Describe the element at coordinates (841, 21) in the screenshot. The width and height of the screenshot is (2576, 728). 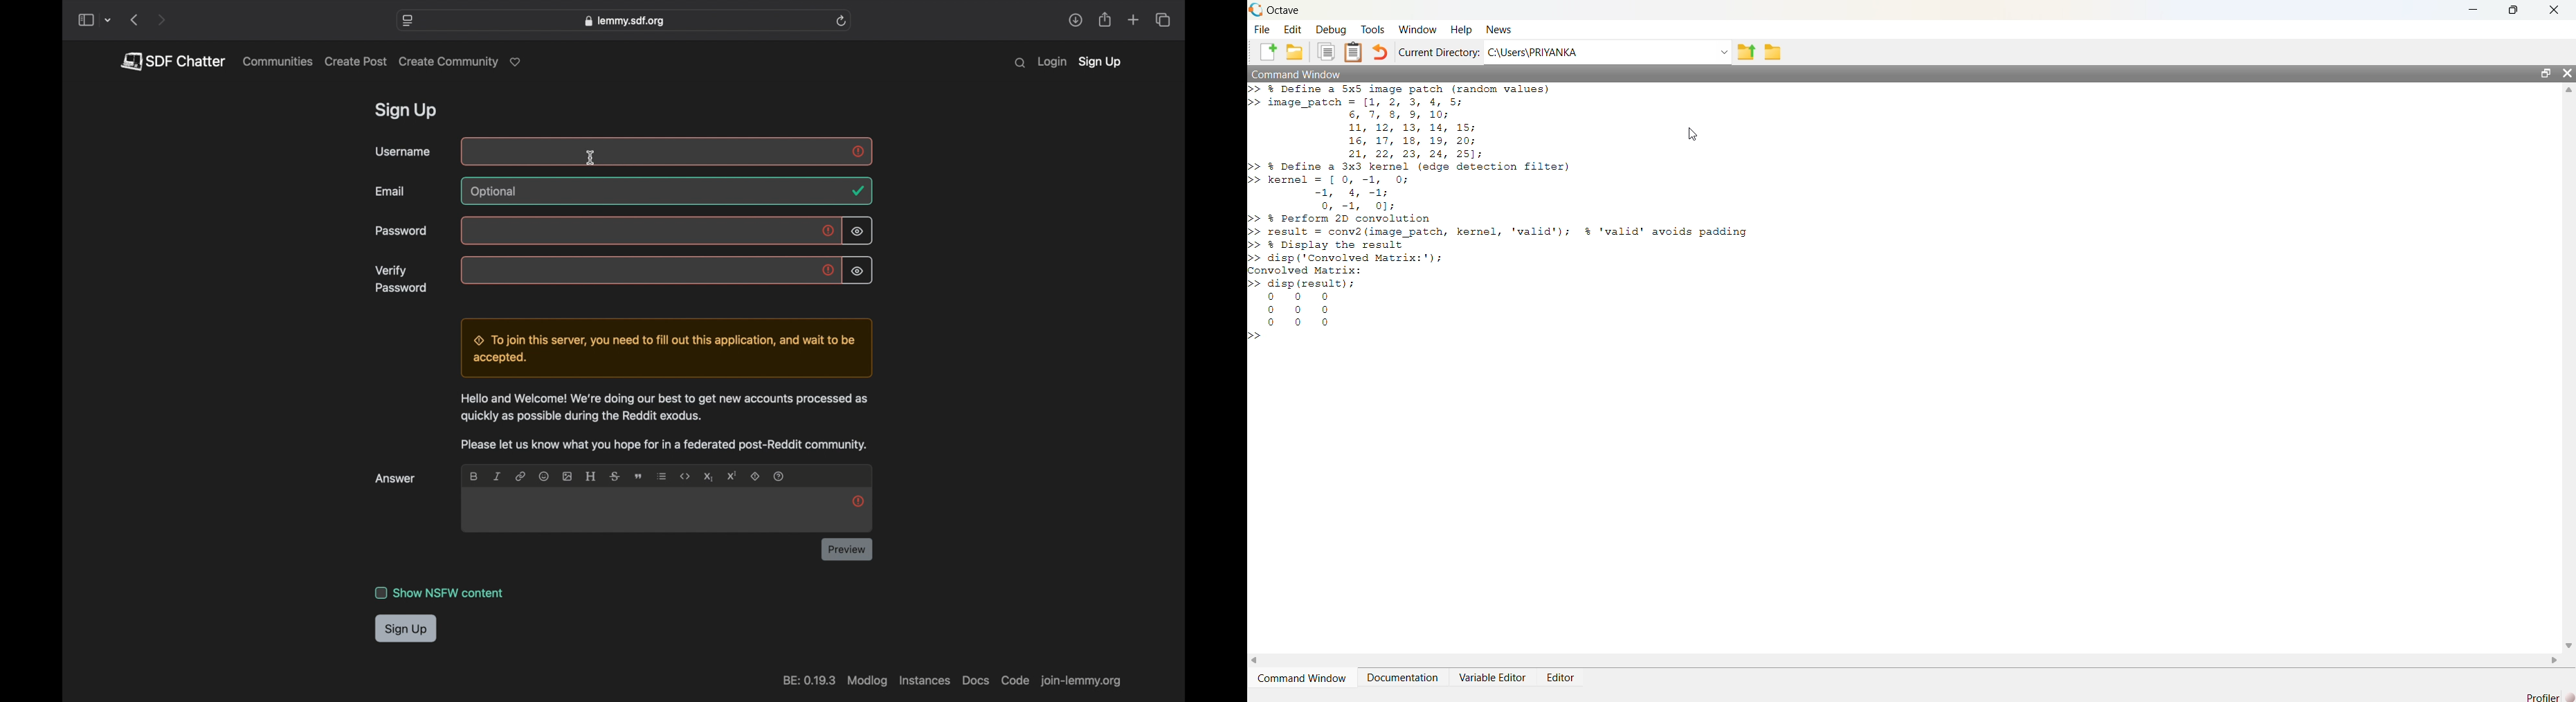
I see `refresh` at that location.